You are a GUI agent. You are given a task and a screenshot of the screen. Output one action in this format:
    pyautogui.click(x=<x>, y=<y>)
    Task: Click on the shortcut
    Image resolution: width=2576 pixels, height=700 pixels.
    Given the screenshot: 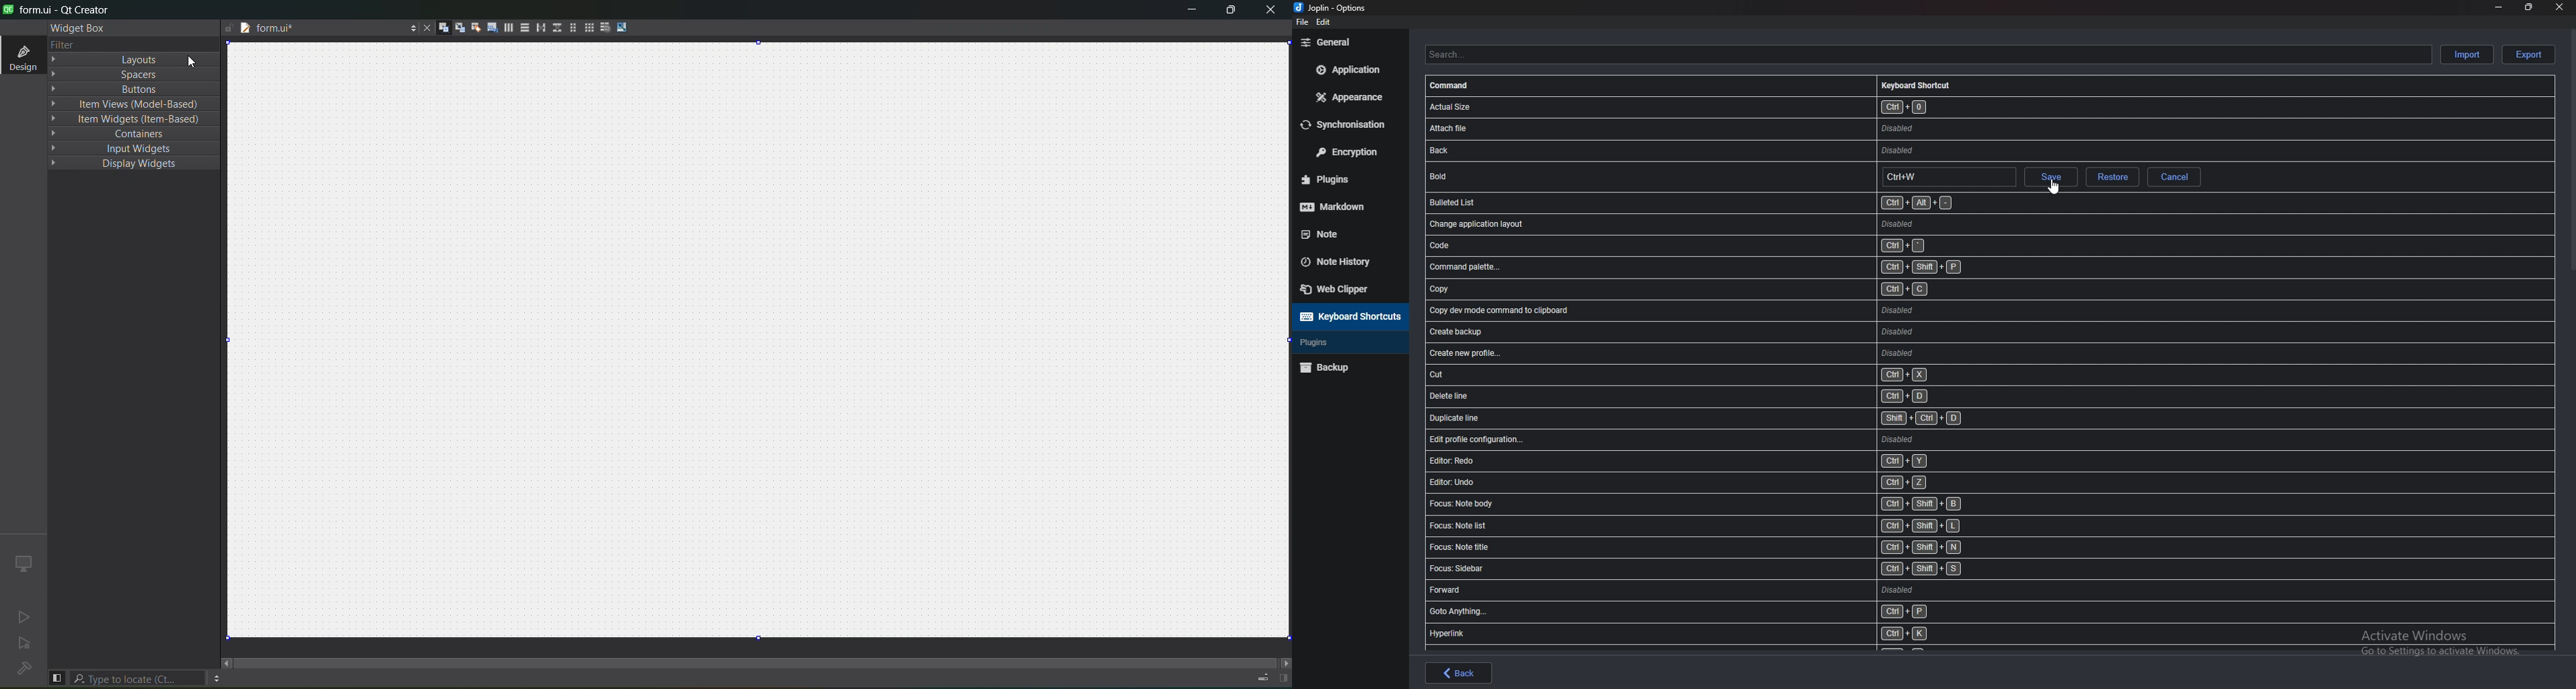 What is the action you would take?
    pyautogui.click(x=1722, y=288)
    